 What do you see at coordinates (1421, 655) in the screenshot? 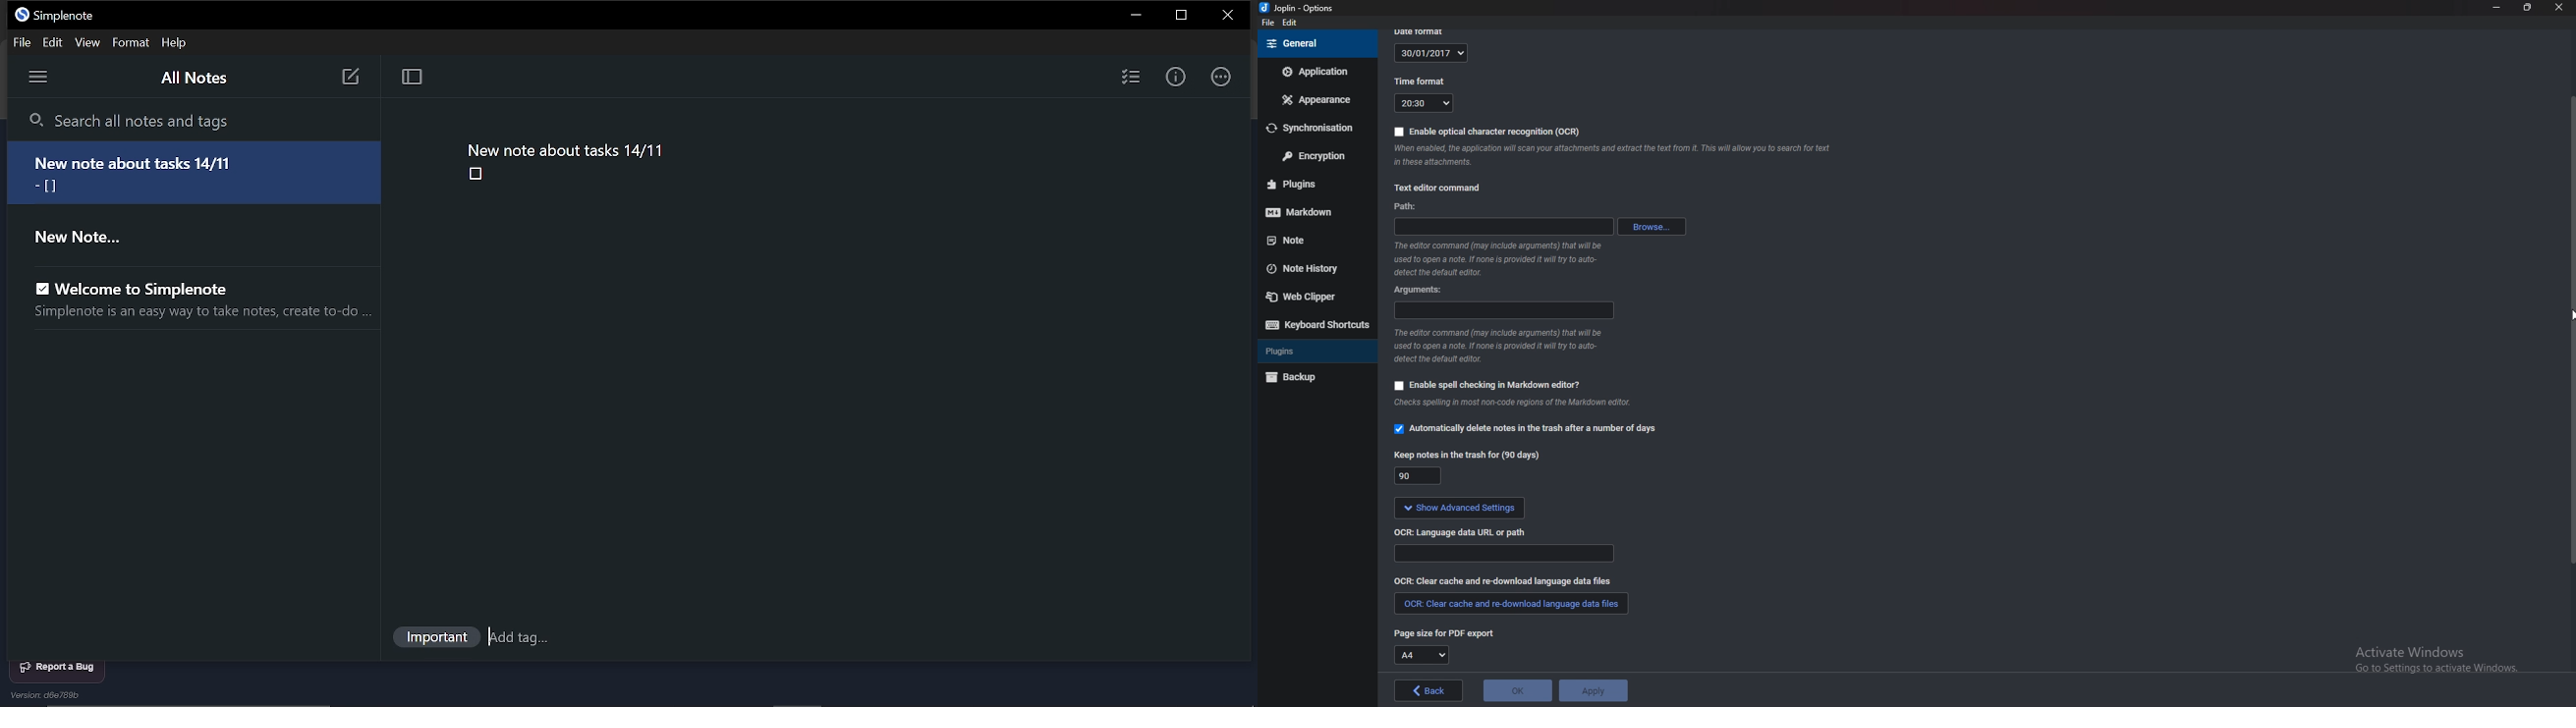
I see `A4` at bounding box center [1421, 655].